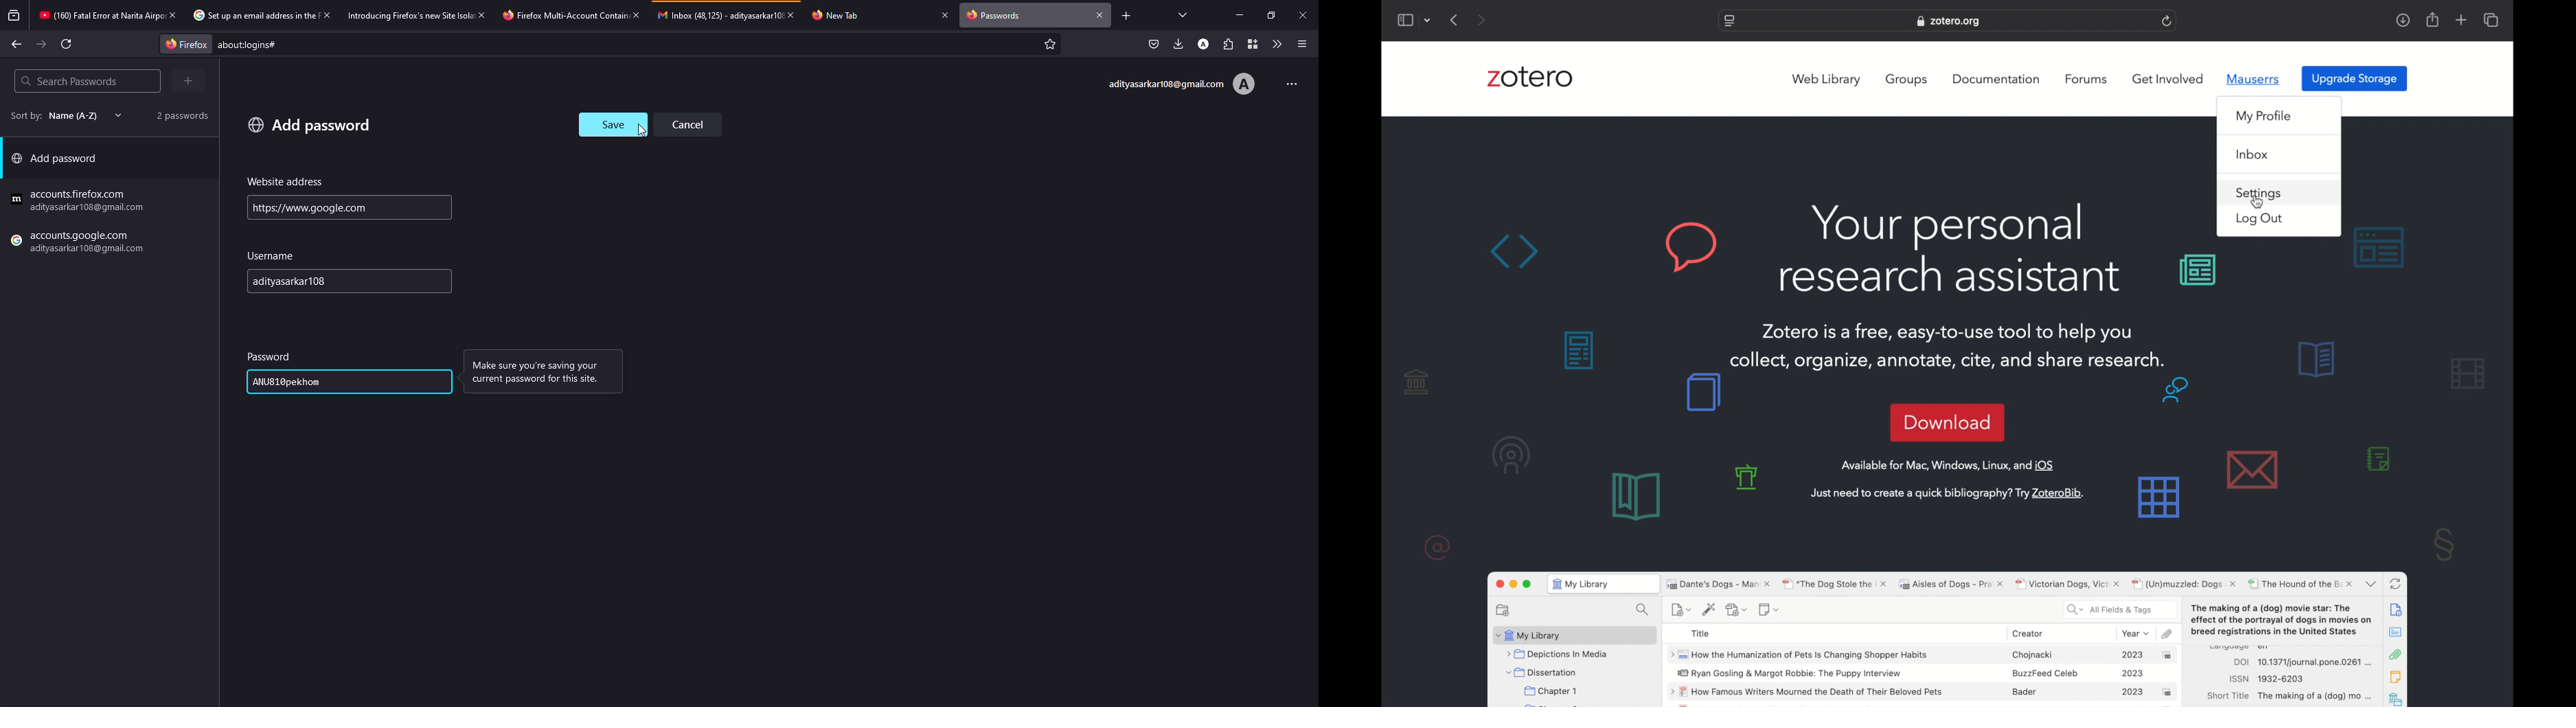 The width and height of the screenshot is (2576, 728). Describe the element at coordinates (1729, 21) in the screenshot. I see `website settings` at that location.